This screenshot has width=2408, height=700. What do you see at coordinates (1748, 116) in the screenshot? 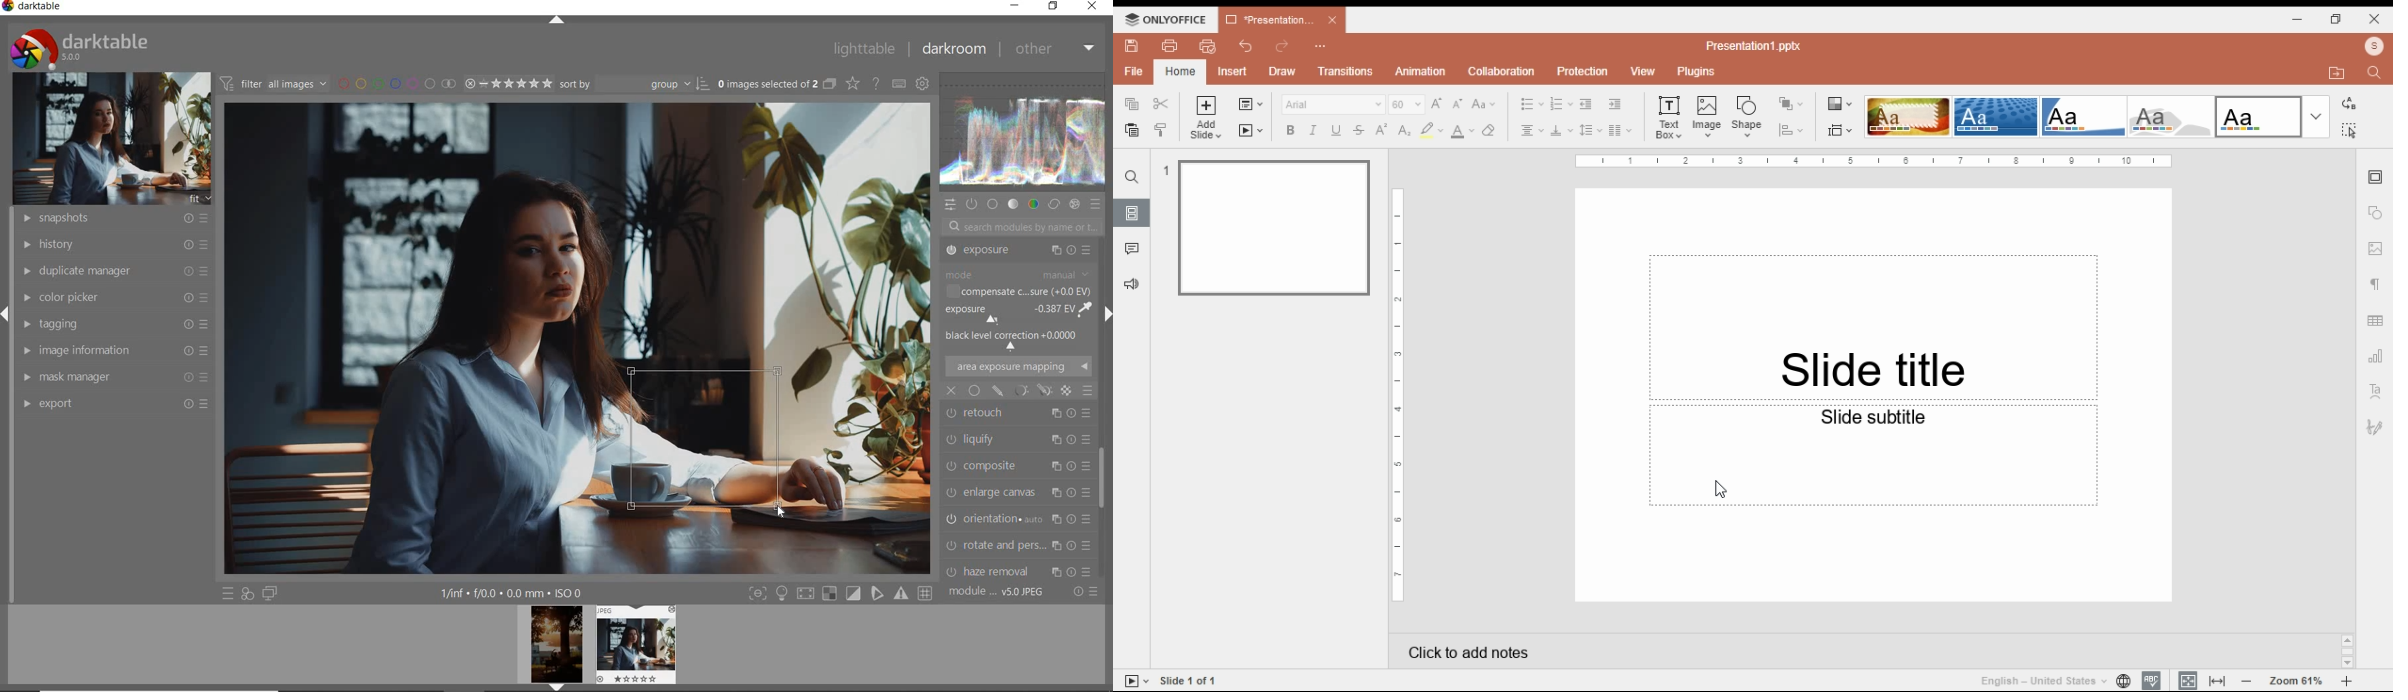
I see `insert shape` at bounding box center [1748, 116].